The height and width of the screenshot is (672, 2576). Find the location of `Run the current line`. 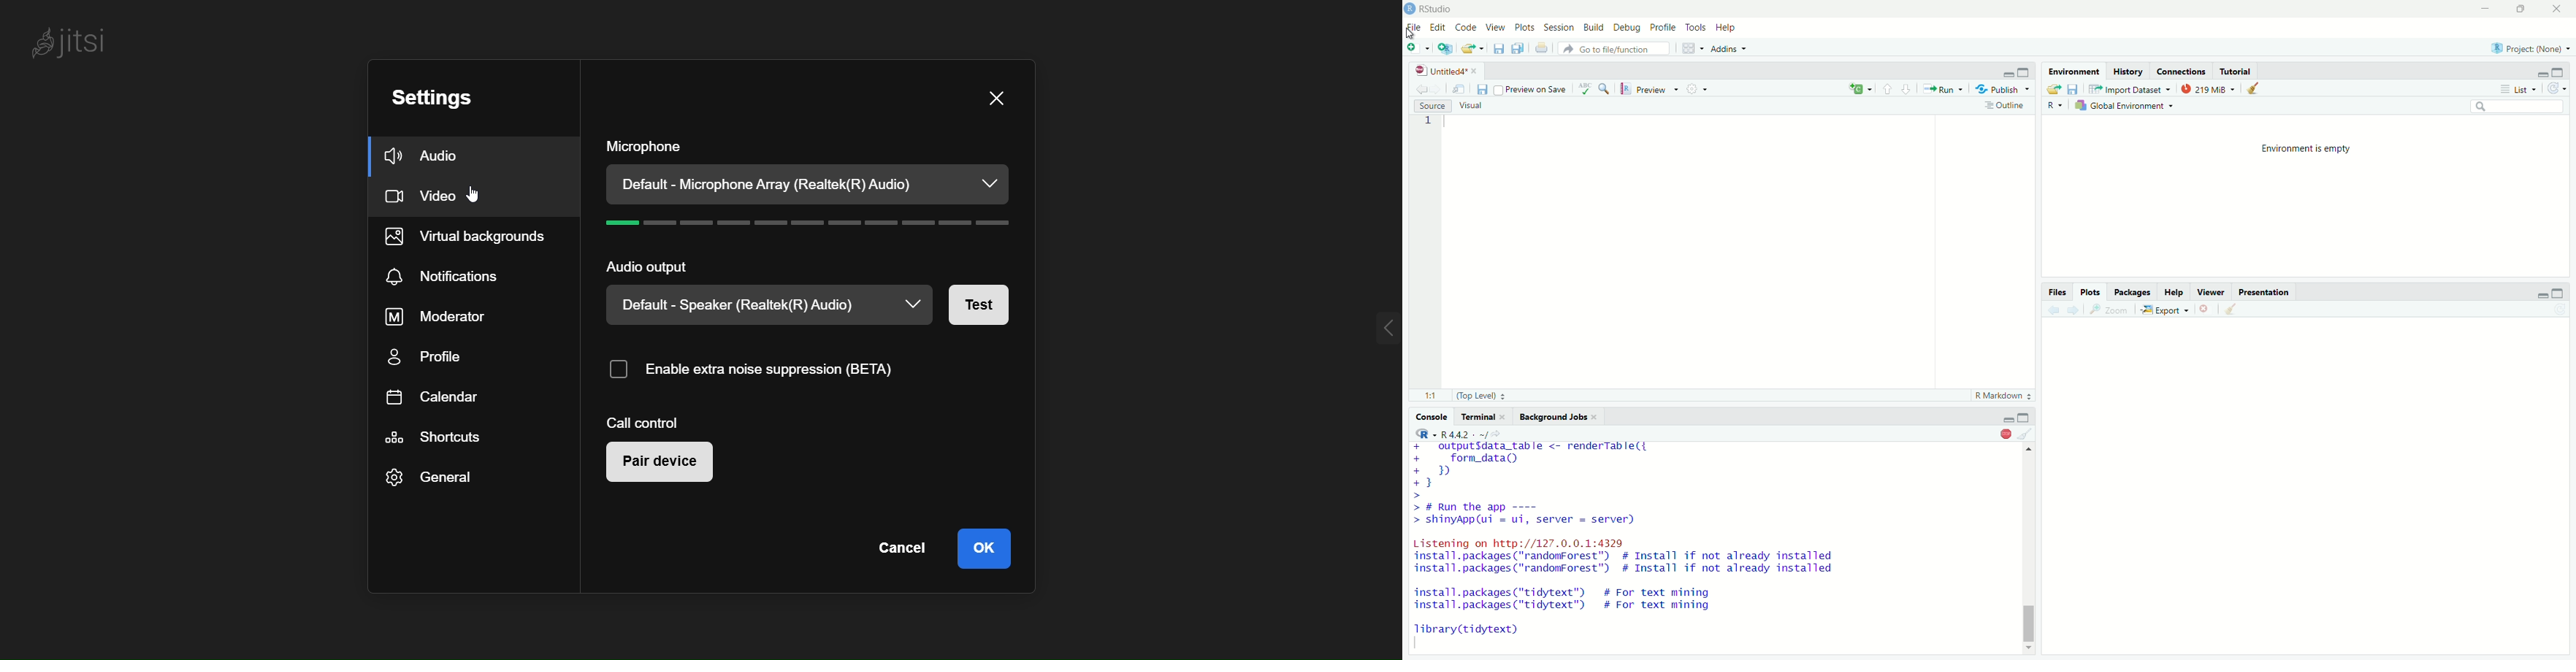

Run the current line is located at coordinates (1943, 89).